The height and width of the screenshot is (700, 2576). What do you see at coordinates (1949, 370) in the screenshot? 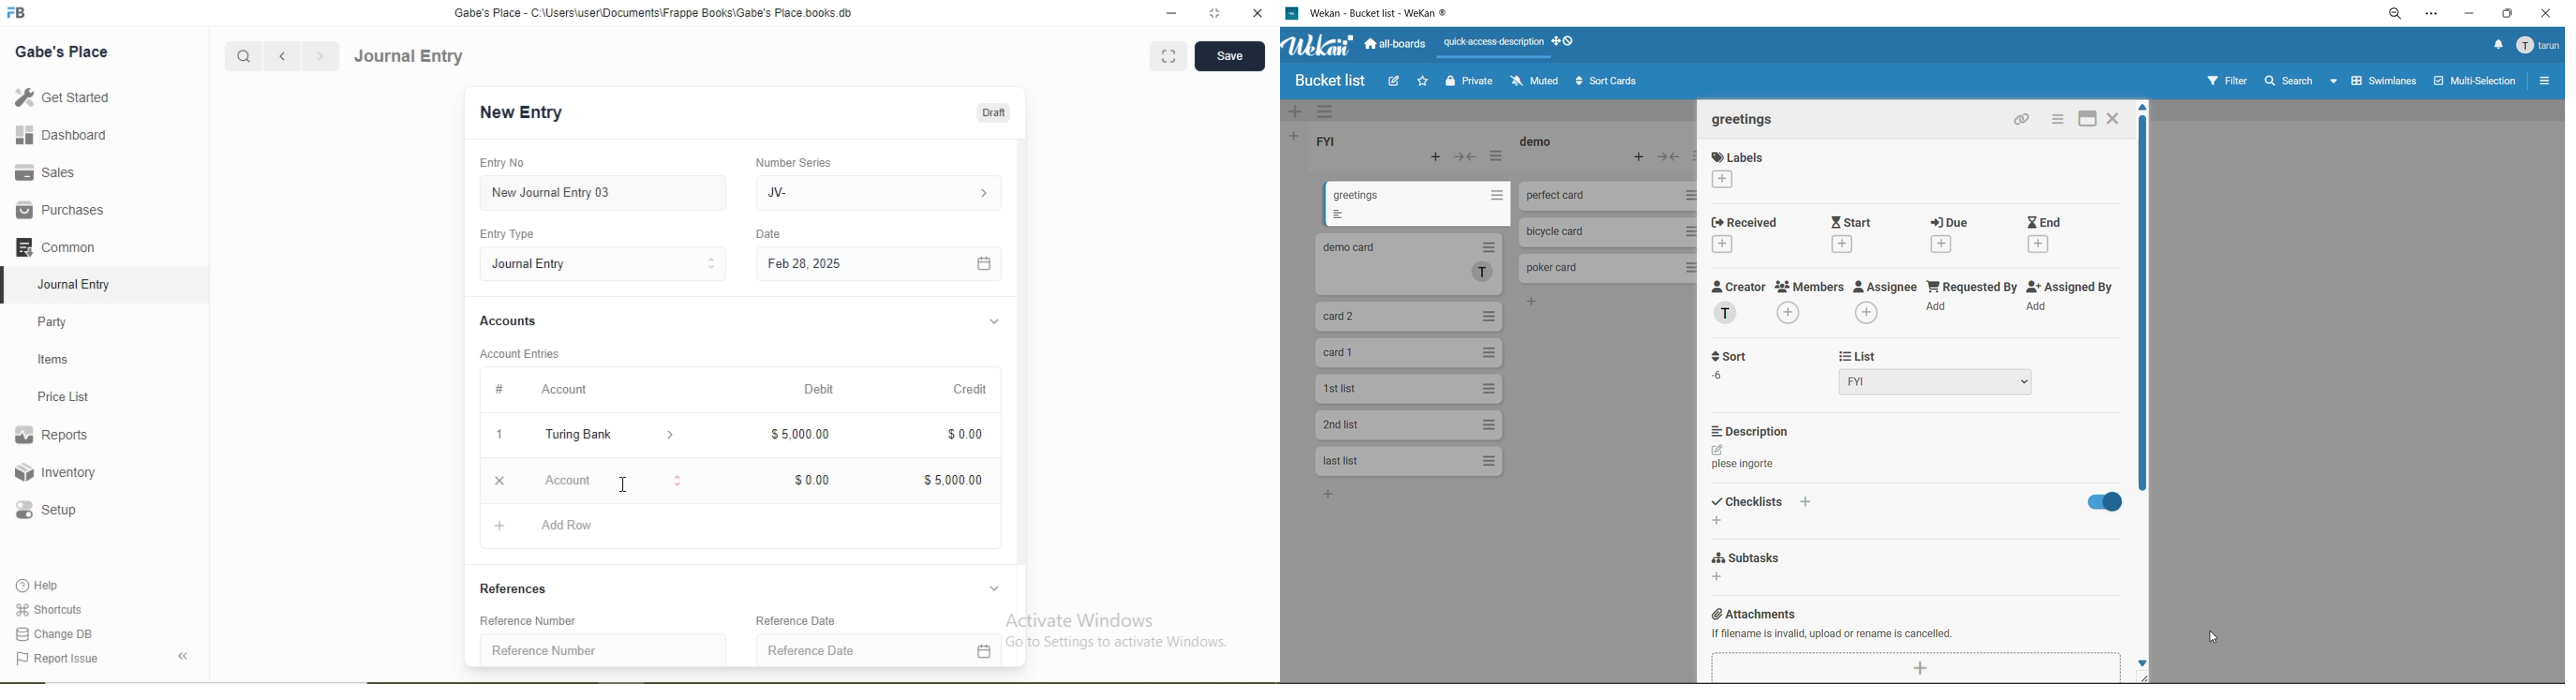
I see `list` at bounding box center [1949, 370].